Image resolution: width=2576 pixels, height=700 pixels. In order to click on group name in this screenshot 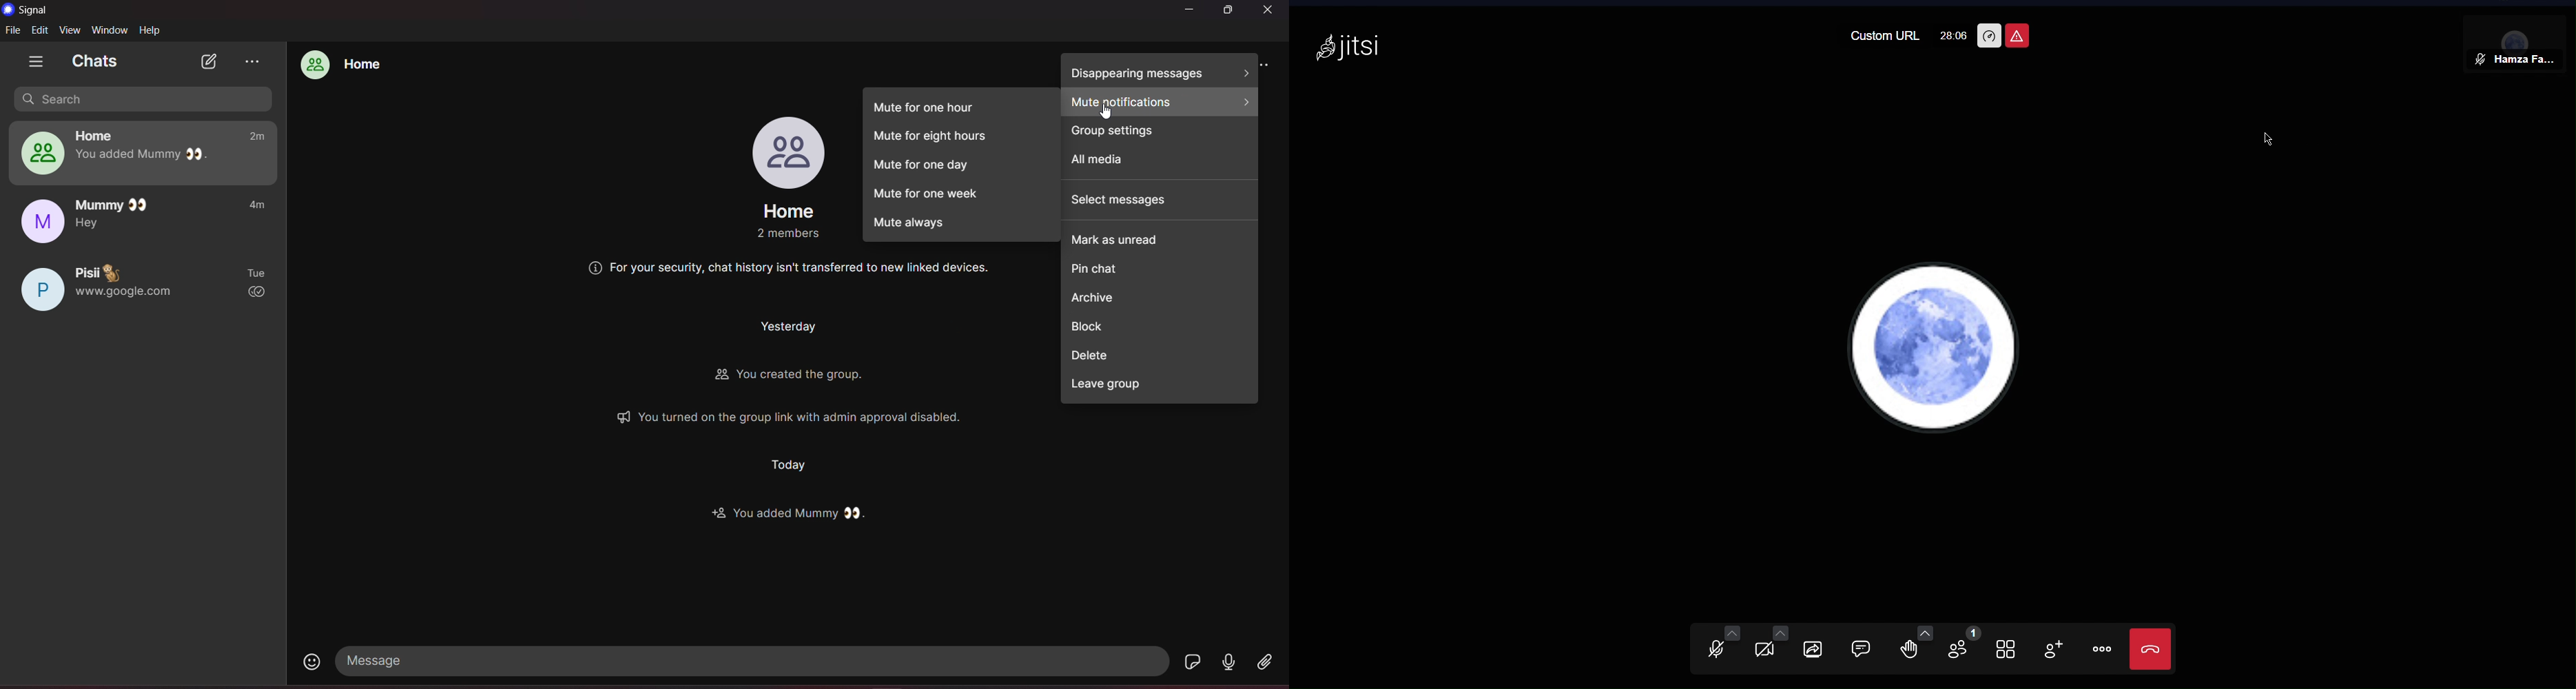, I will do `click(790, 211)`.